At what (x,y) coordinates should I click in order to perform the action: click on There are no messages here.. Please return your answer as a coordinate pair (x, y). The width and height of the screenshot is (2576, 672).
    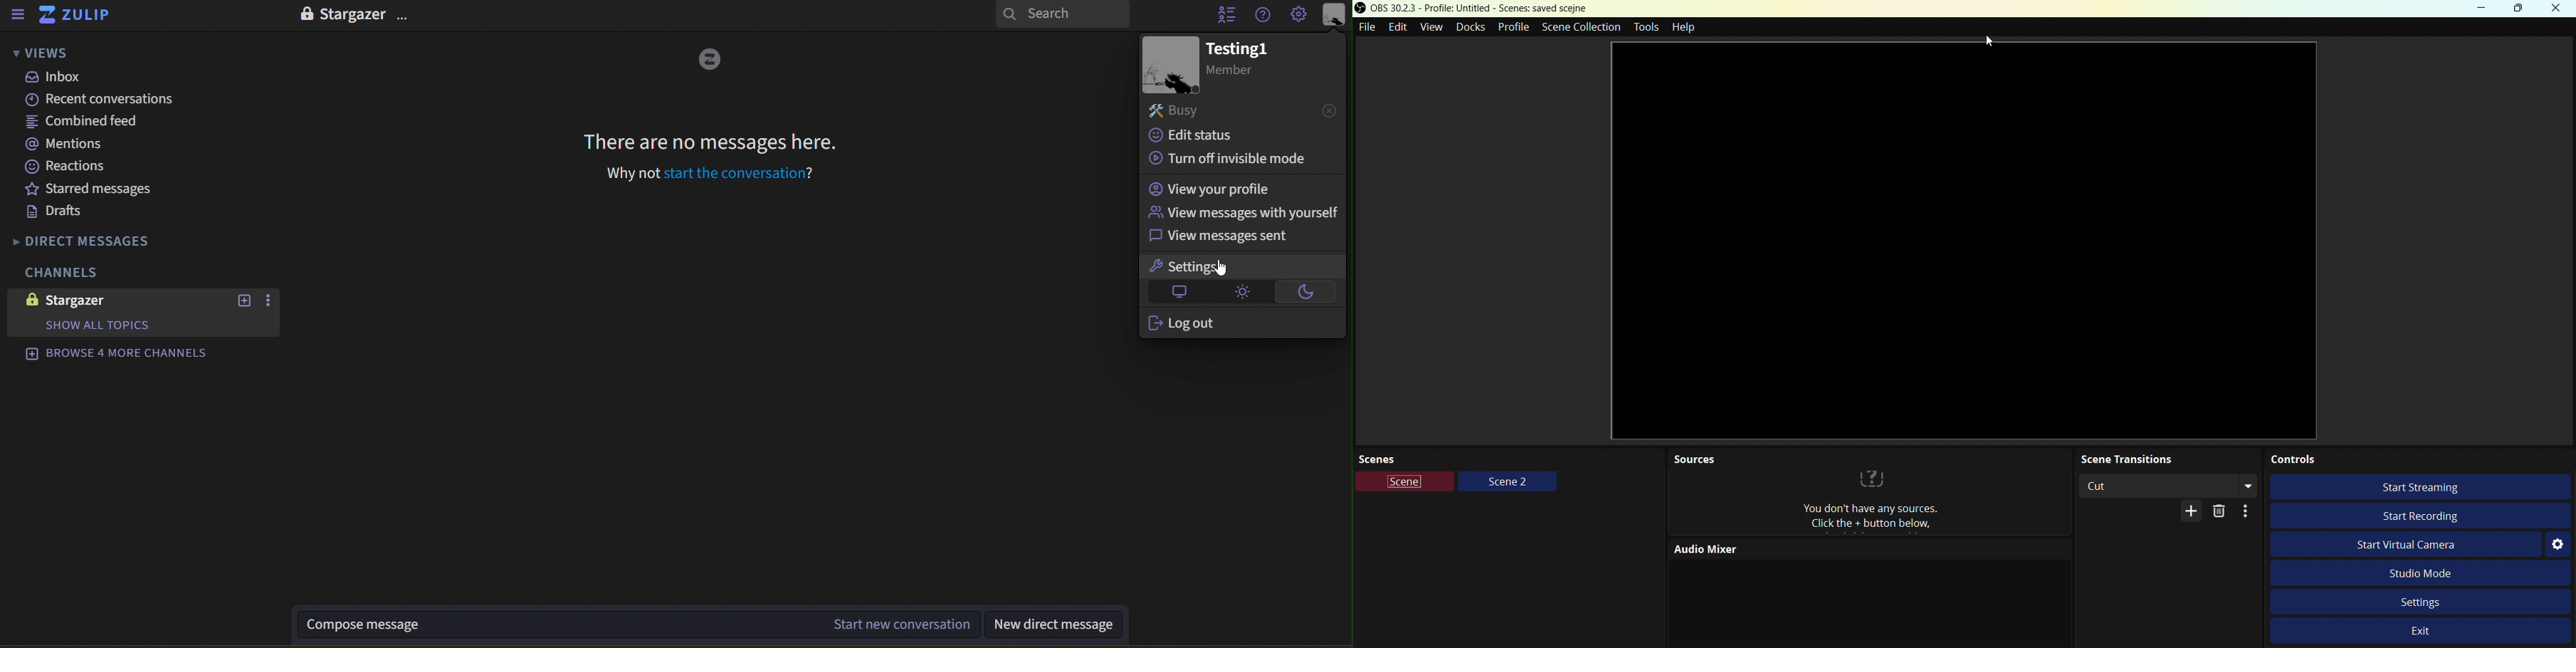
    Looking at the image, I should click on (708, 143).